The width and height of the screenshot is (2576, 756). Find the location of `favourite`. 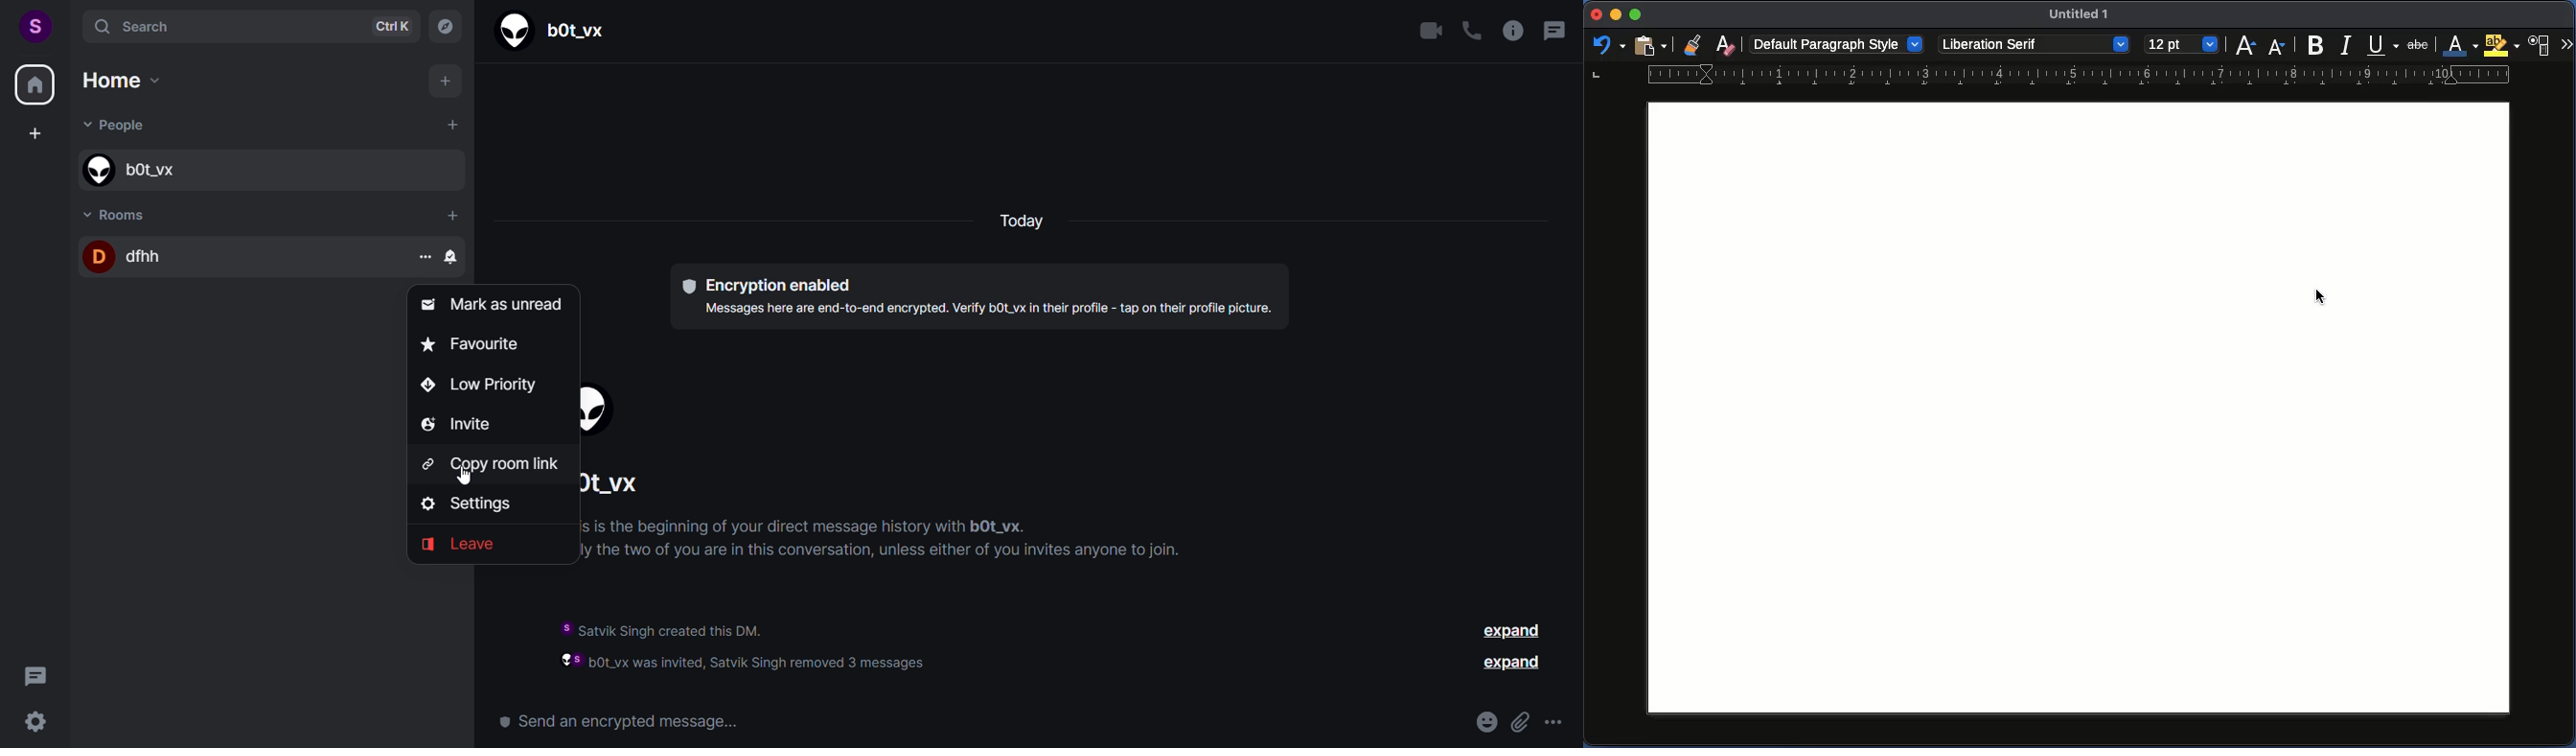

favourite is located at coordinates (475, 346).